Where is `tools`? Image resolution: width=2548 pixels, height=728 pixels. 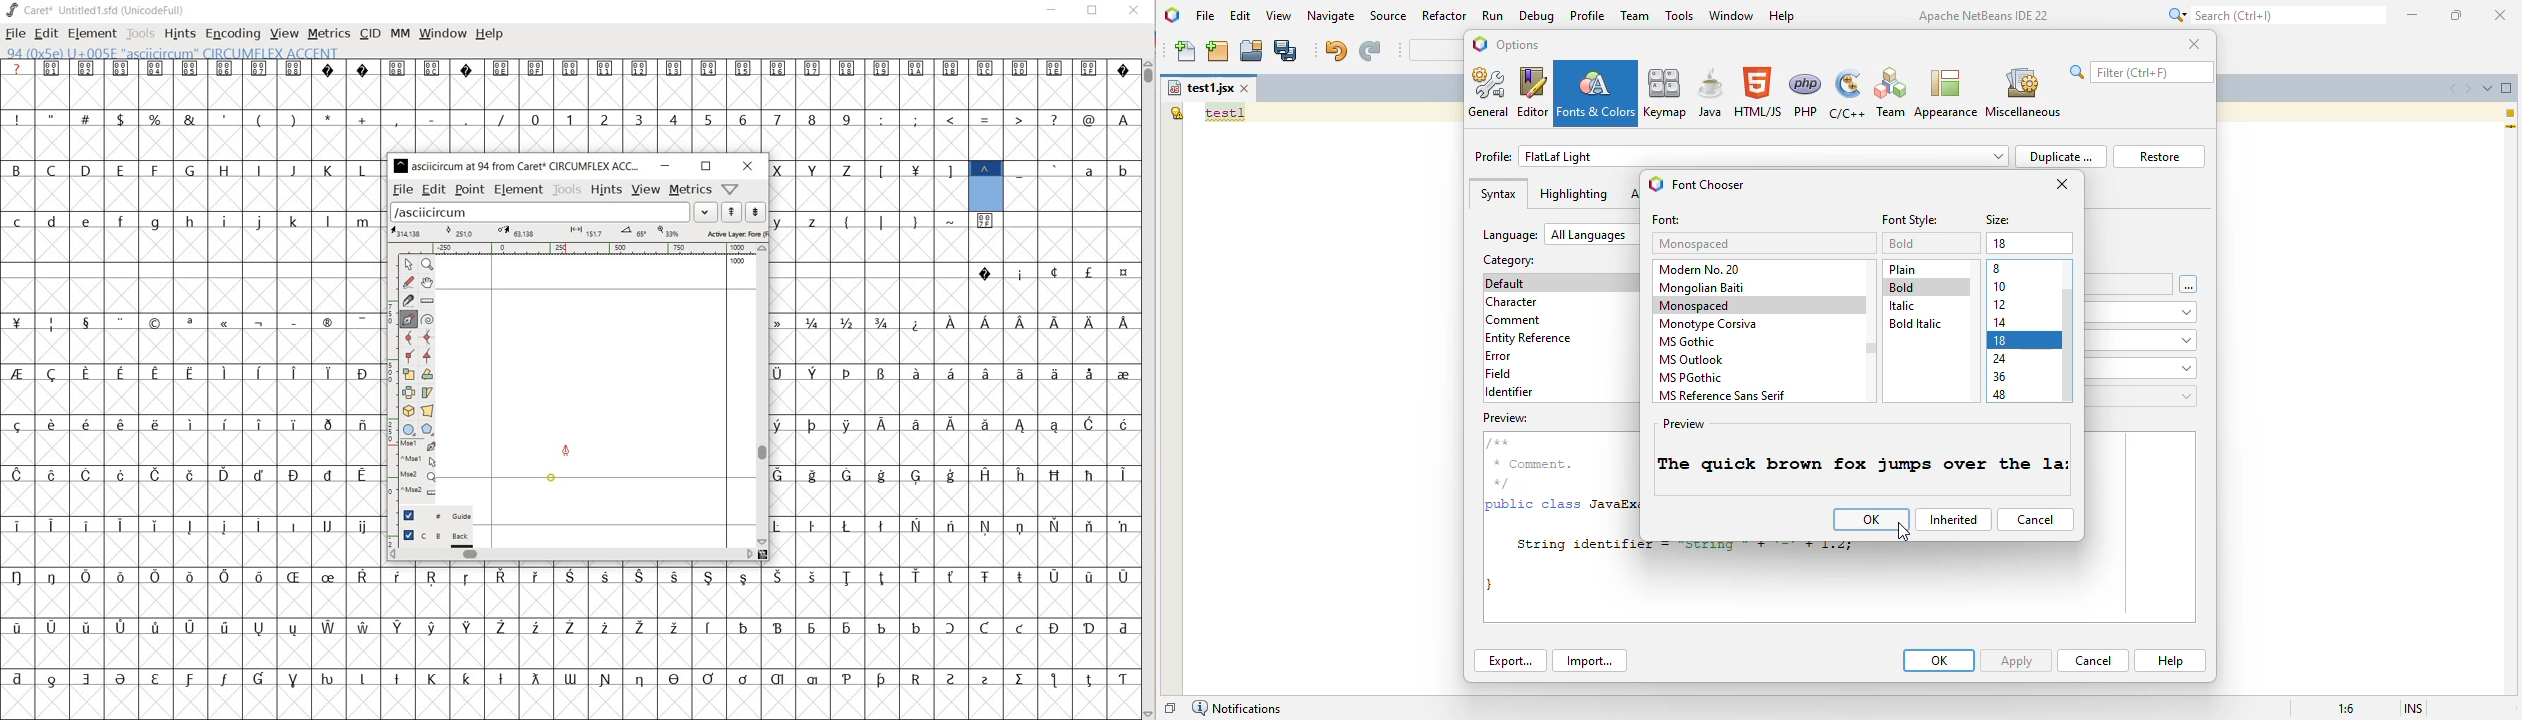 tools is located at coordinates (568, 189).